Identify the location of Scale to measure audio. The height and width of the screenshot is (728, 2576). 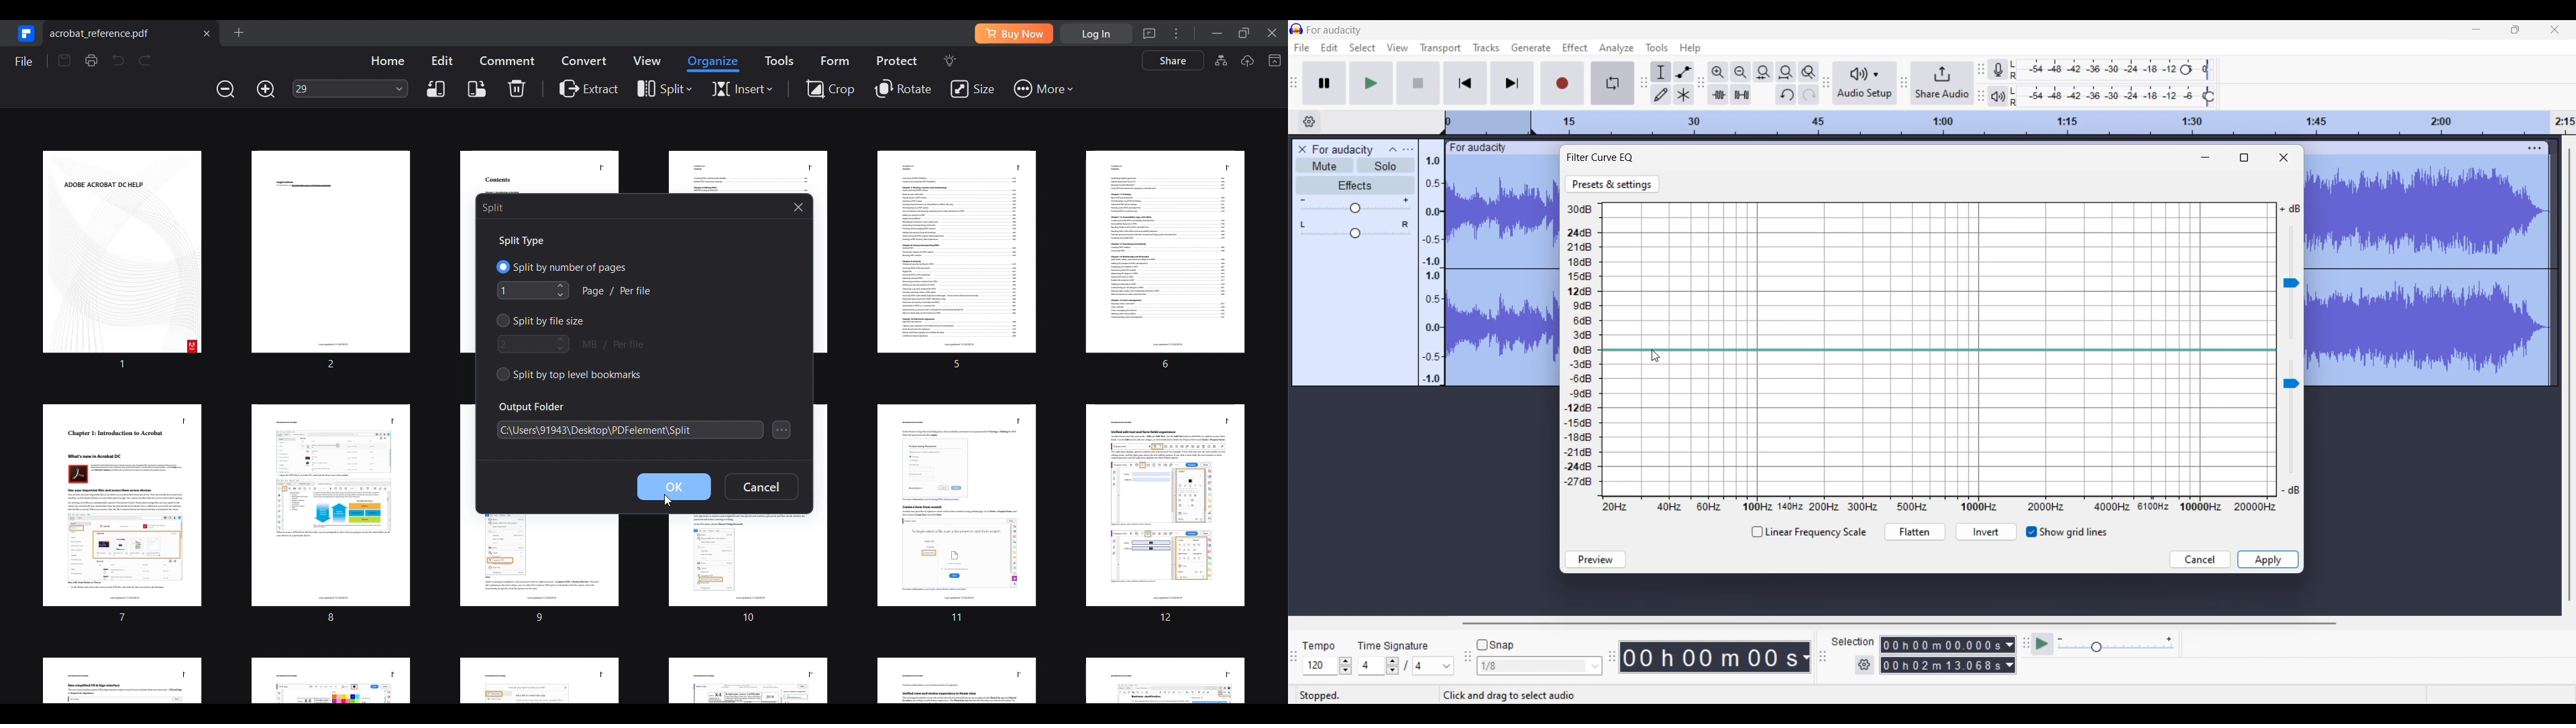
(1430, 262).